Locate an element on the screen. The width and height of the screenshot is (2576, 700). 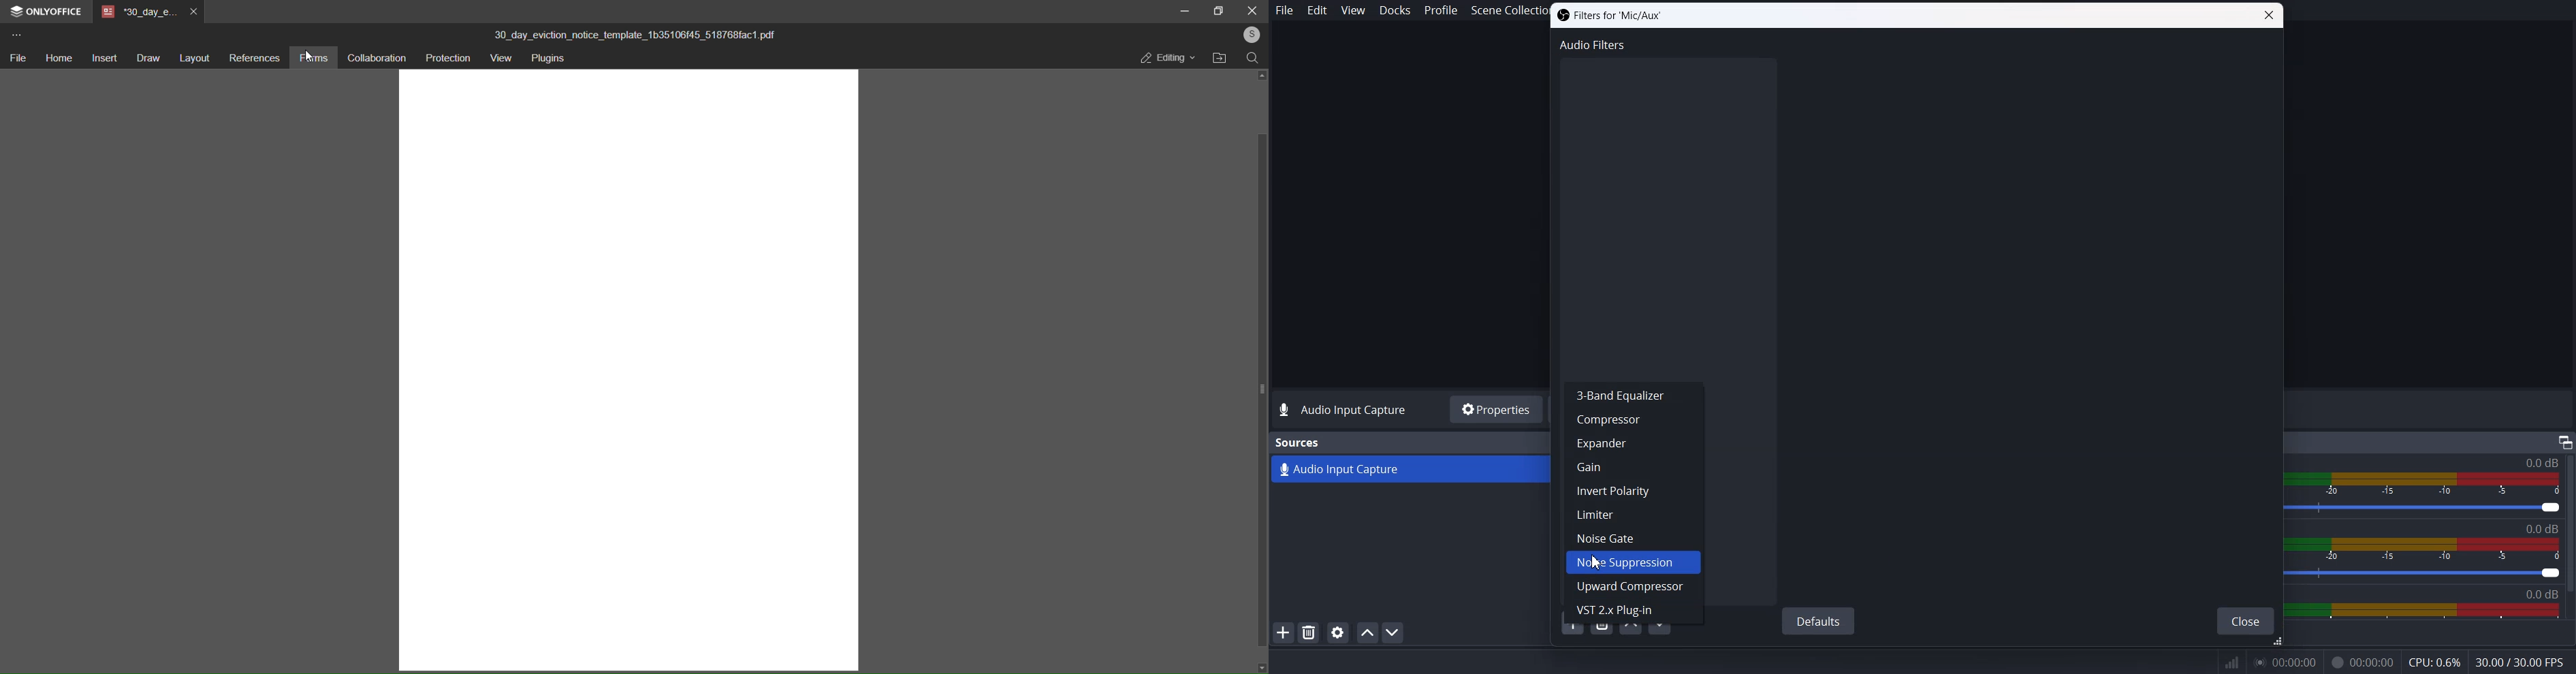
onlyoffice is located at coordinates (54, 11).